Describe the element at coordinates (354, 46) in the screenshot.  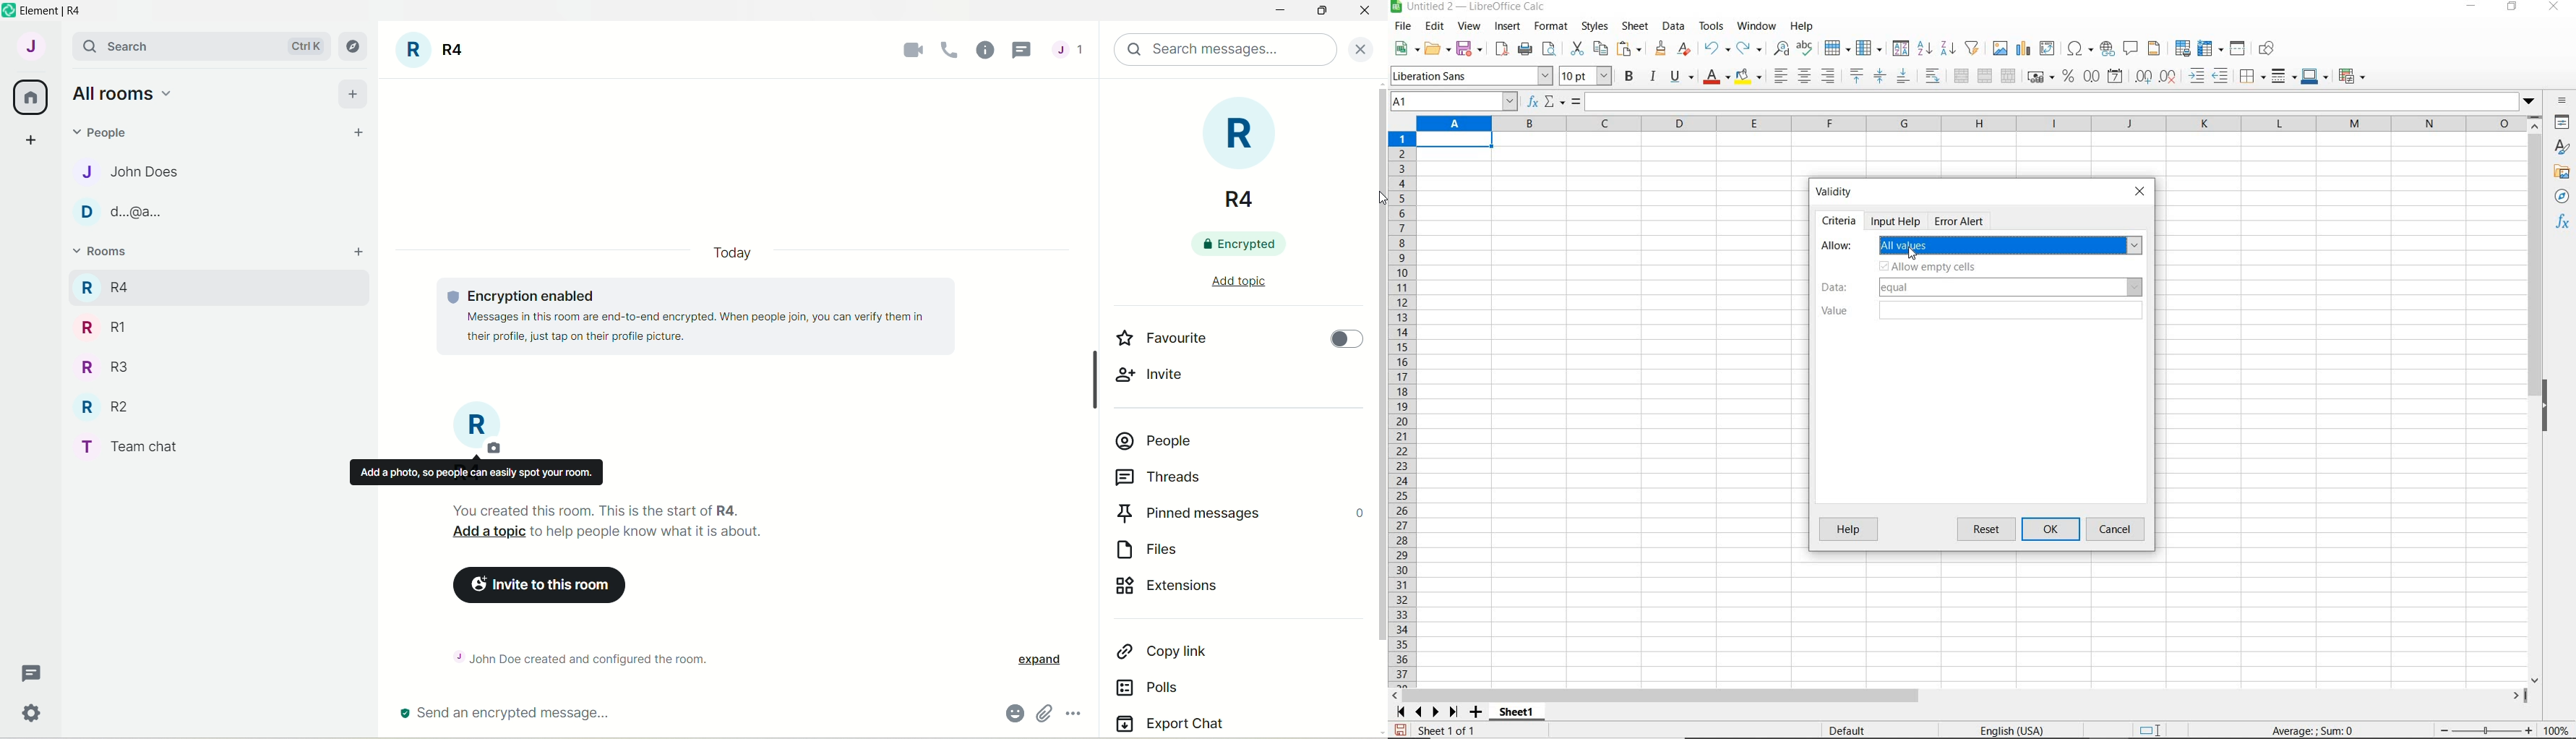
I see `explore rooms` at that location.